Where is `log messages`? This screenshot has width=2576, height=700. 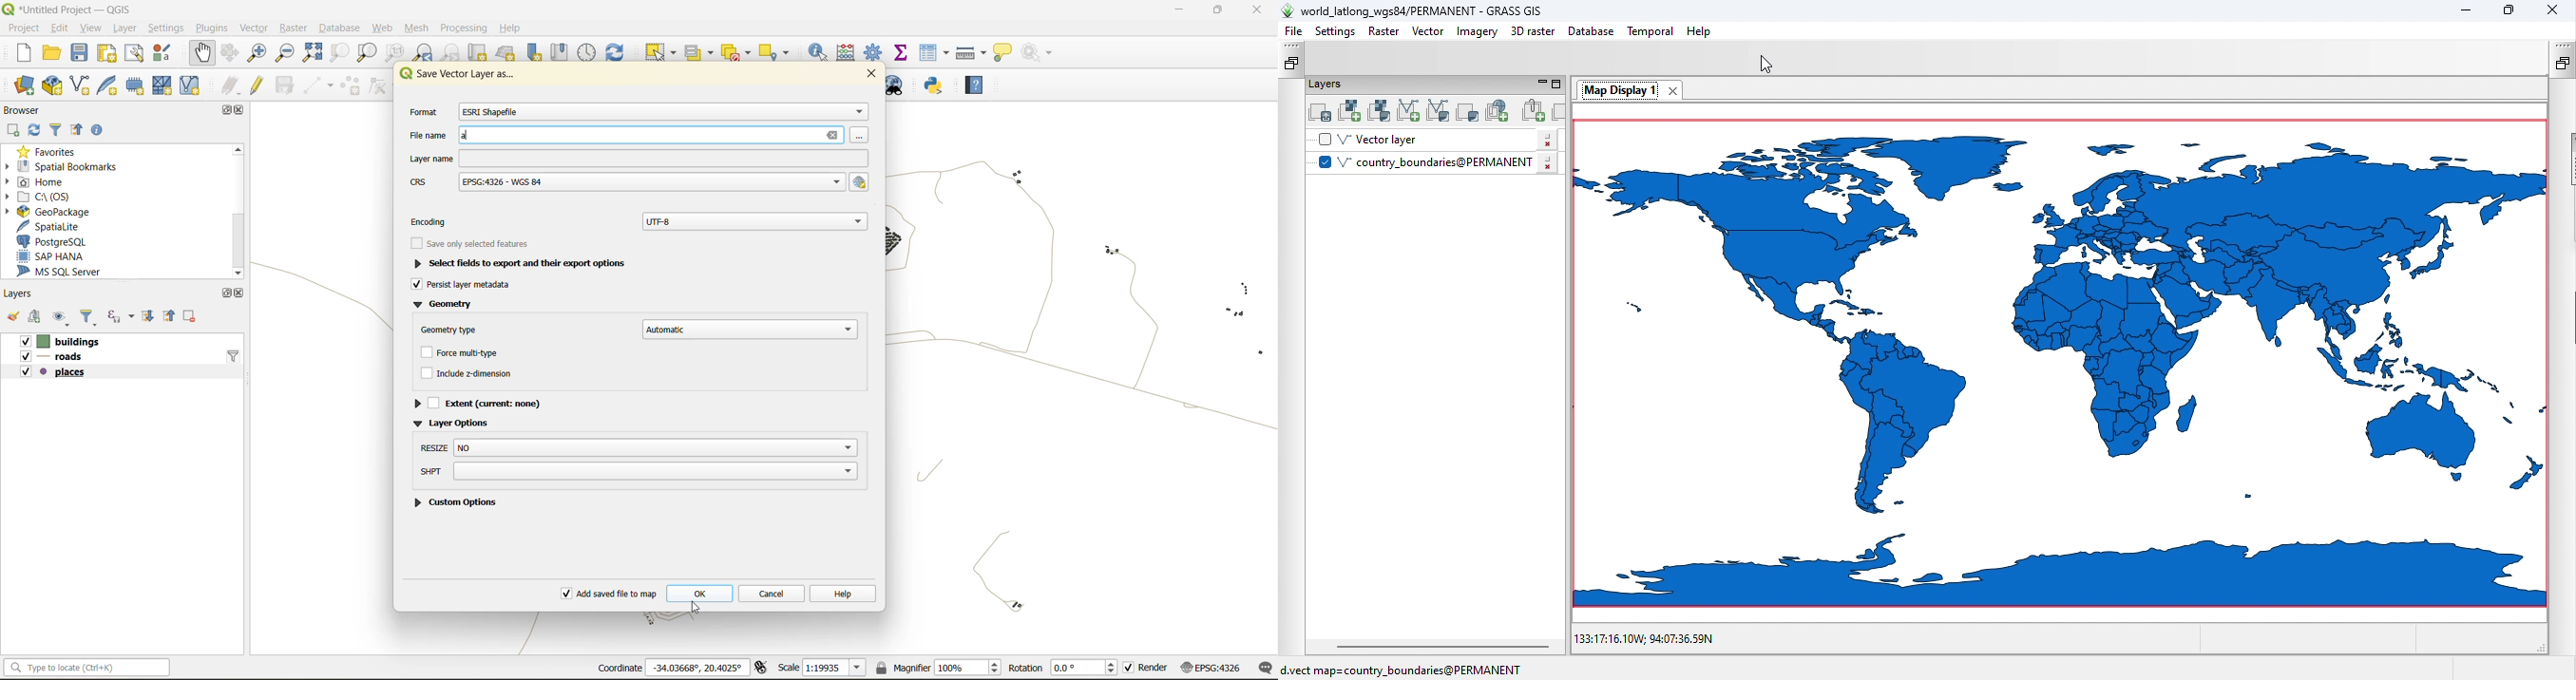 log messages is located at coordinates (1263, 668).